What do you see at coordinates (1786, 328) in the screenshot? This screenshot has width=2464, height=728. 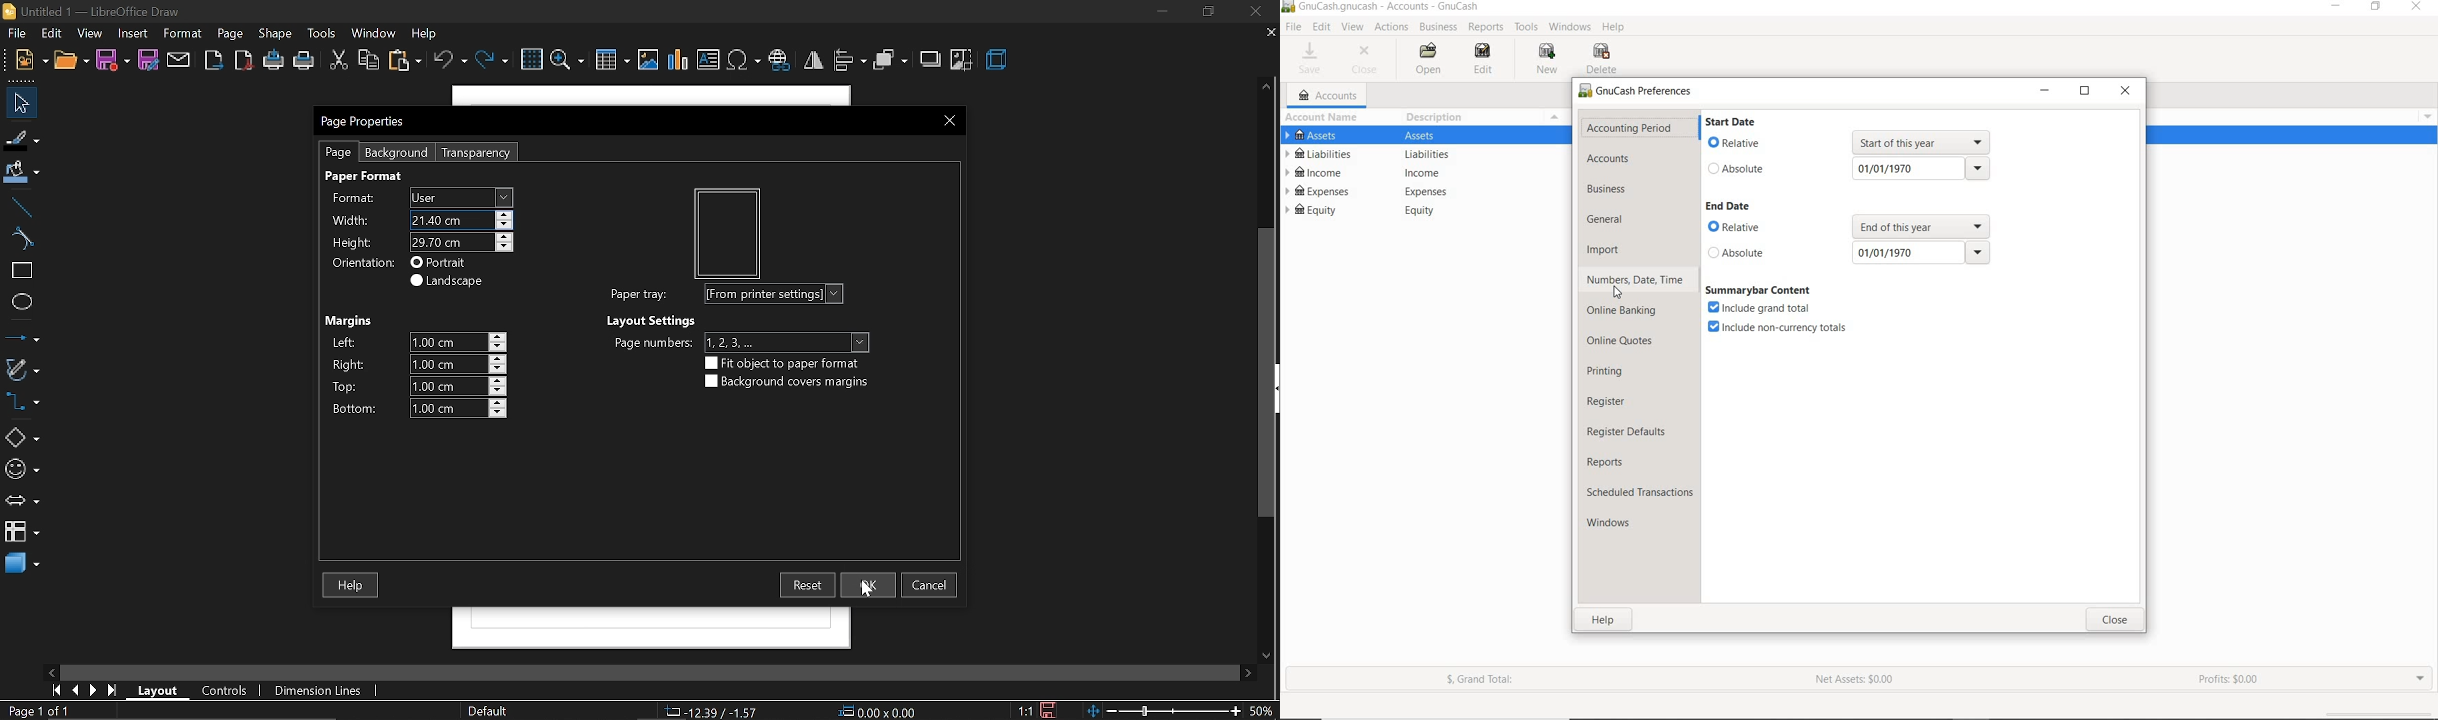 I see `include non-currency totals` at bounding box center [1786, 328].